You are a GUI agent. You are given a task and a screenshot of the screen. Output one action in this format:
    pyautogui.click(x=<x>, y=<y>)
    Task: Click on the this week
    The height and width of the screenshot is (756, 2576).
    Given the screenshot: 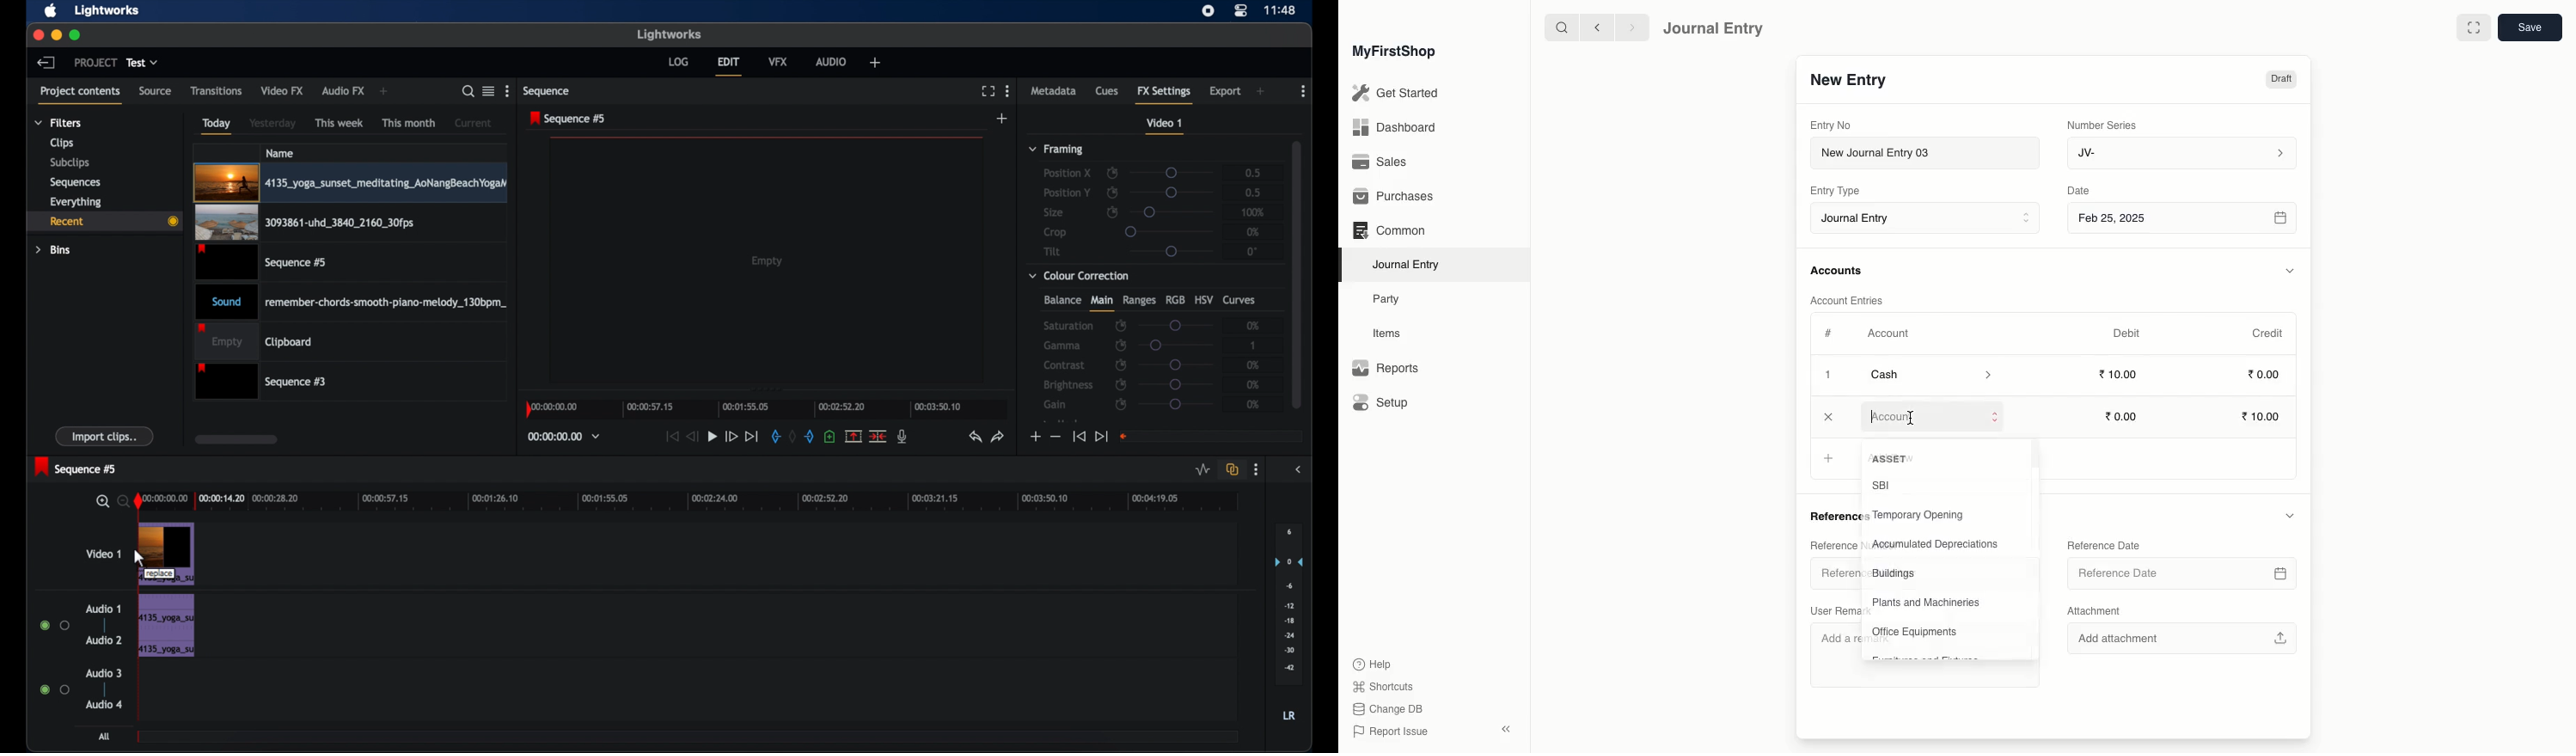 What is the action you would take?
    pyautogui.click(x=340, y=122)
    